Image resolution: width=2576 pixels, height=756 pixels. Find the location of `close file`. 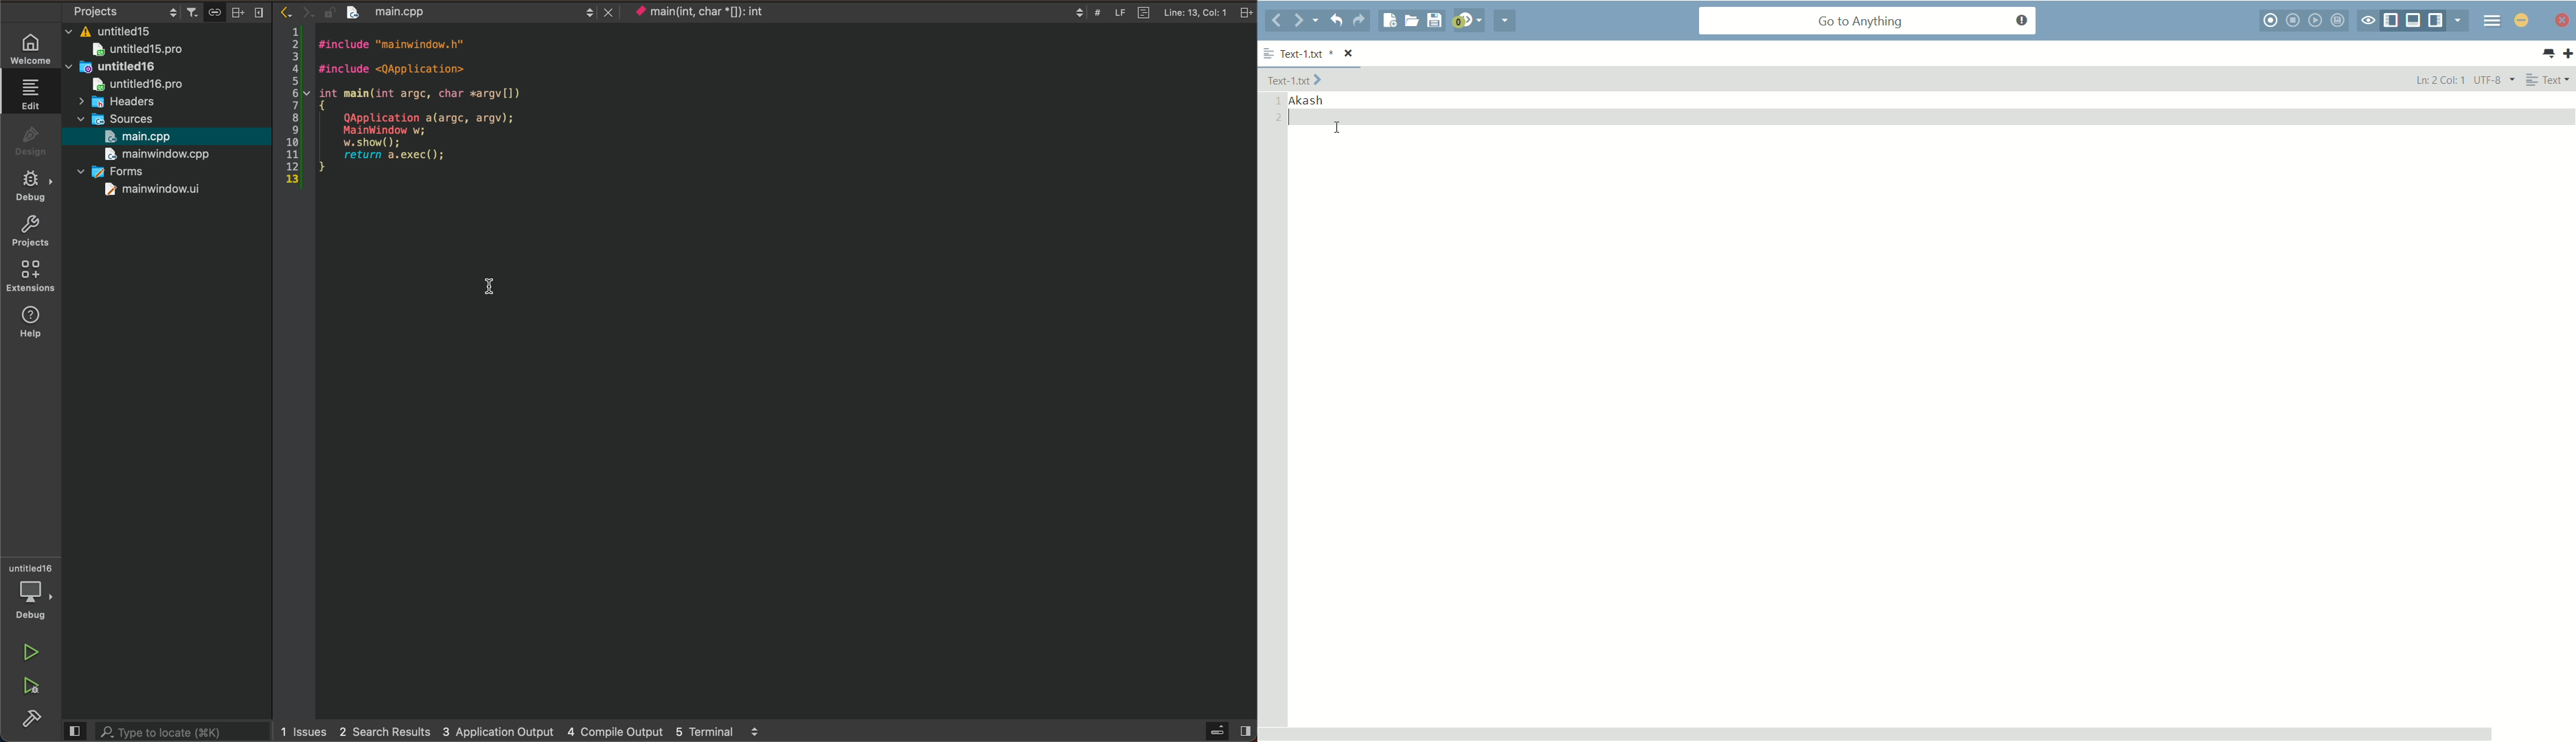

close file is located at coordinates (1349, 52).